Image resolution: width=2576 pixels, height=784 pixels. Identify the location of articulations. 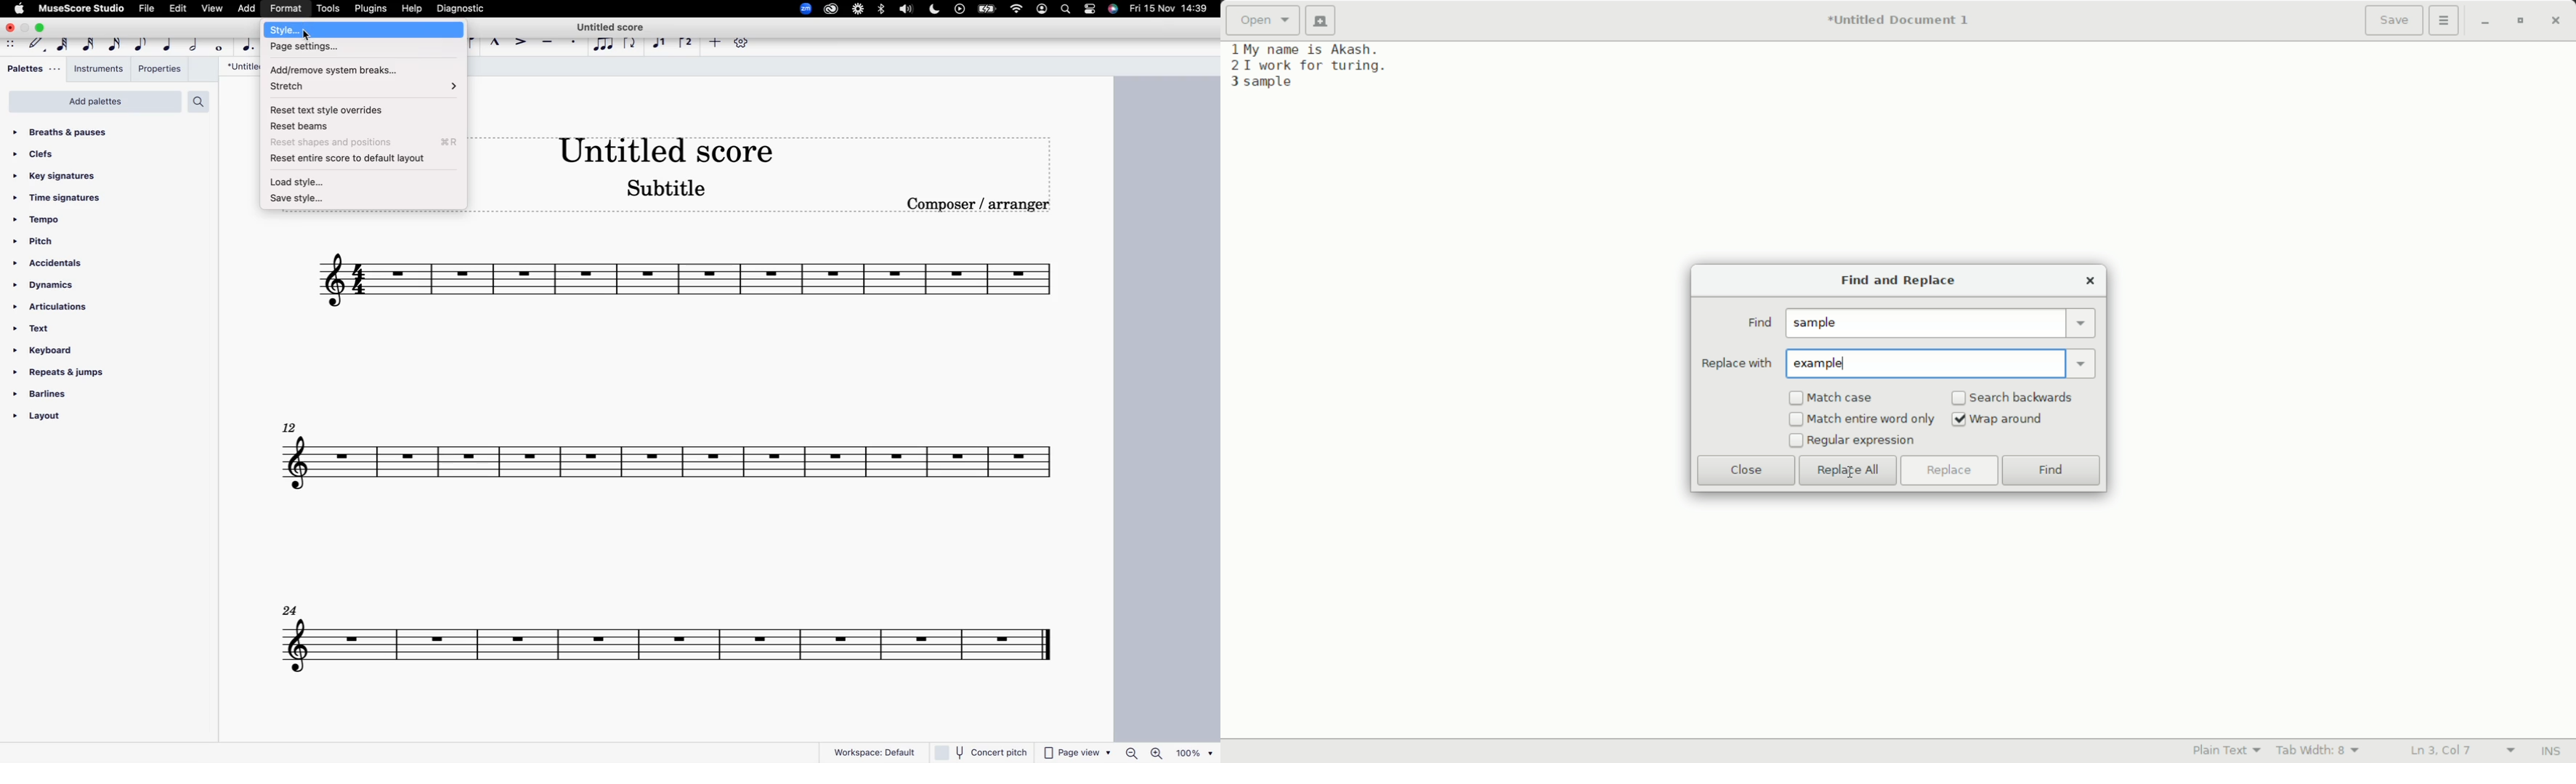
(55, 308).